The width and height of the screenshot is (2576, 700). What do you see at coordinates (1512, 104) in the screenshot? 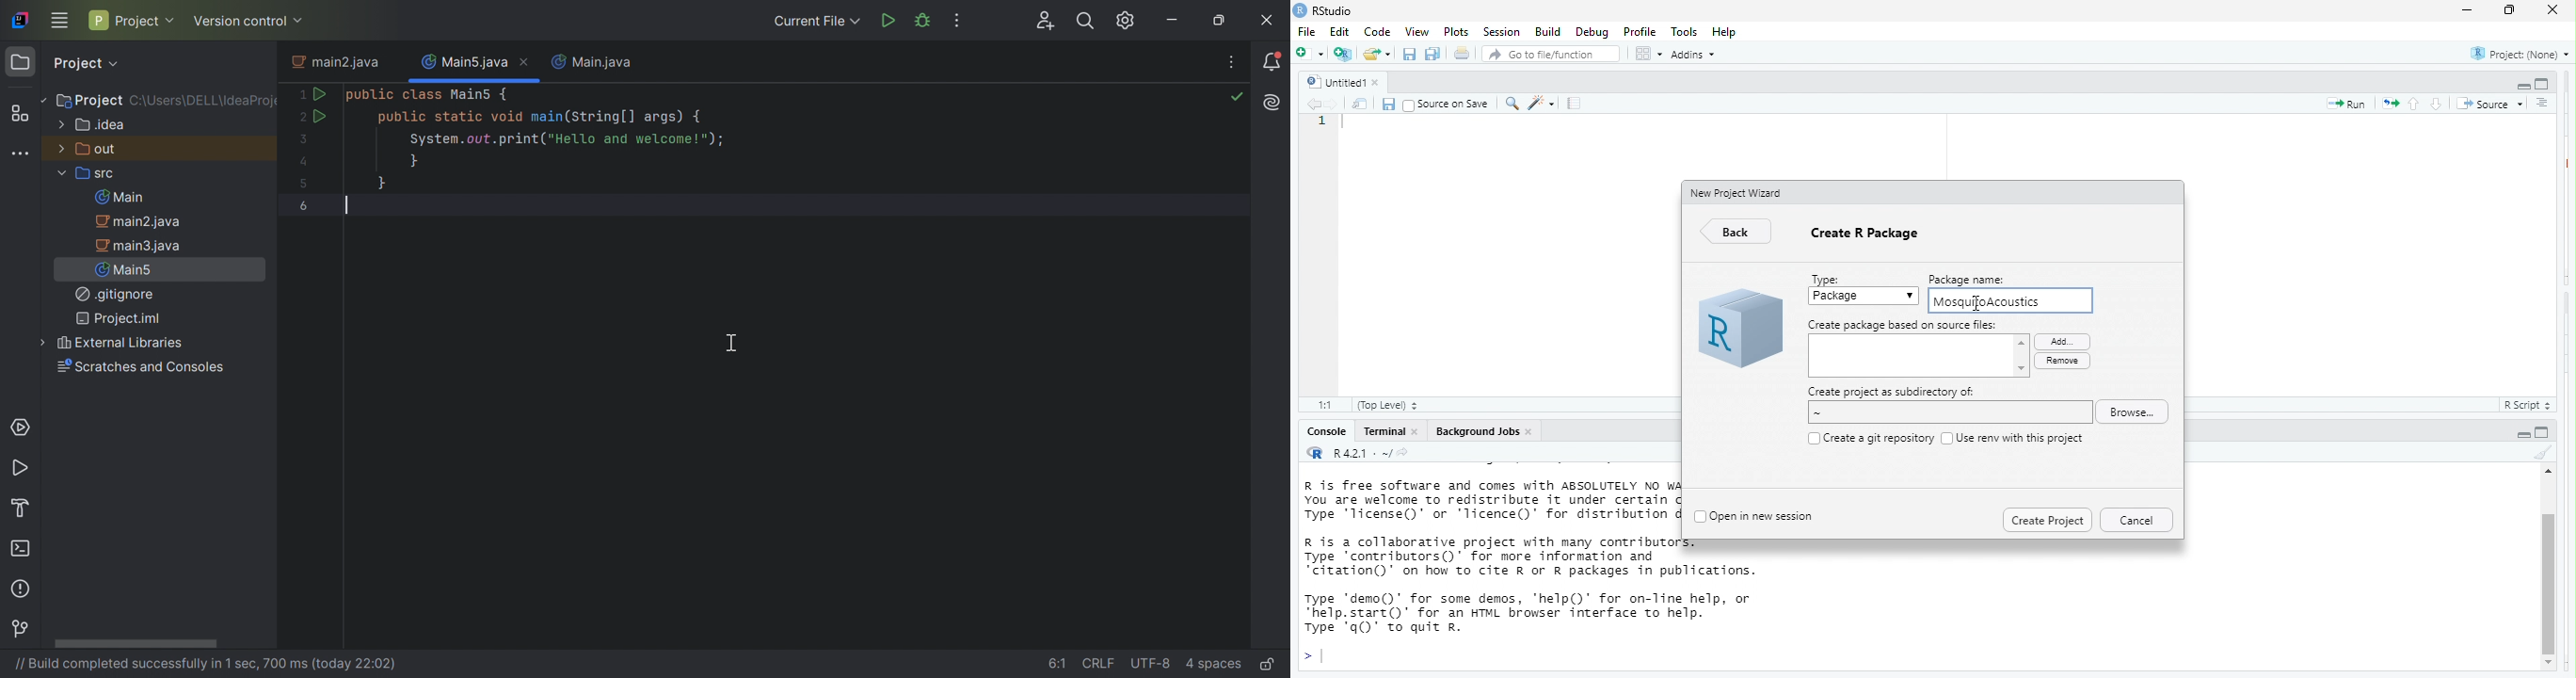
I see `find /replace` at bounding box center [1512, 104].